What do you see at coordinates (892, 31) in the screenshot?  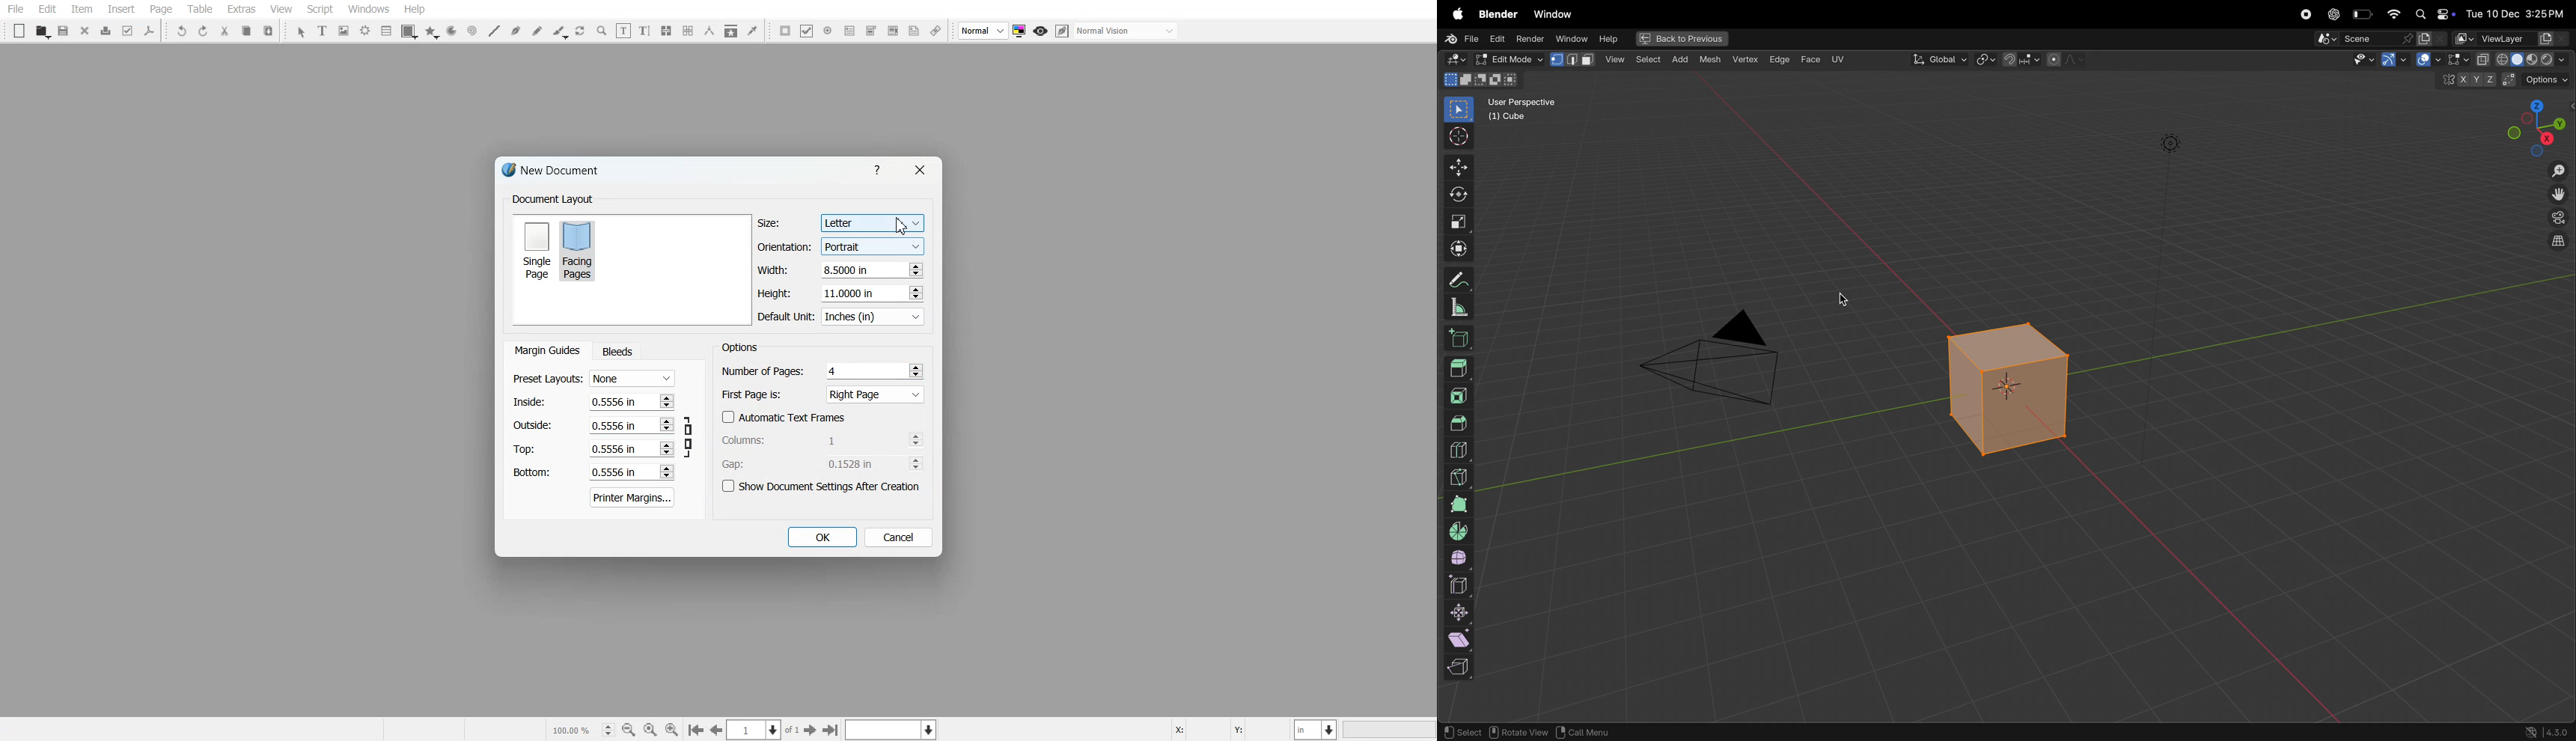 I see `PDF List Box` at bounding box center [892, 31].